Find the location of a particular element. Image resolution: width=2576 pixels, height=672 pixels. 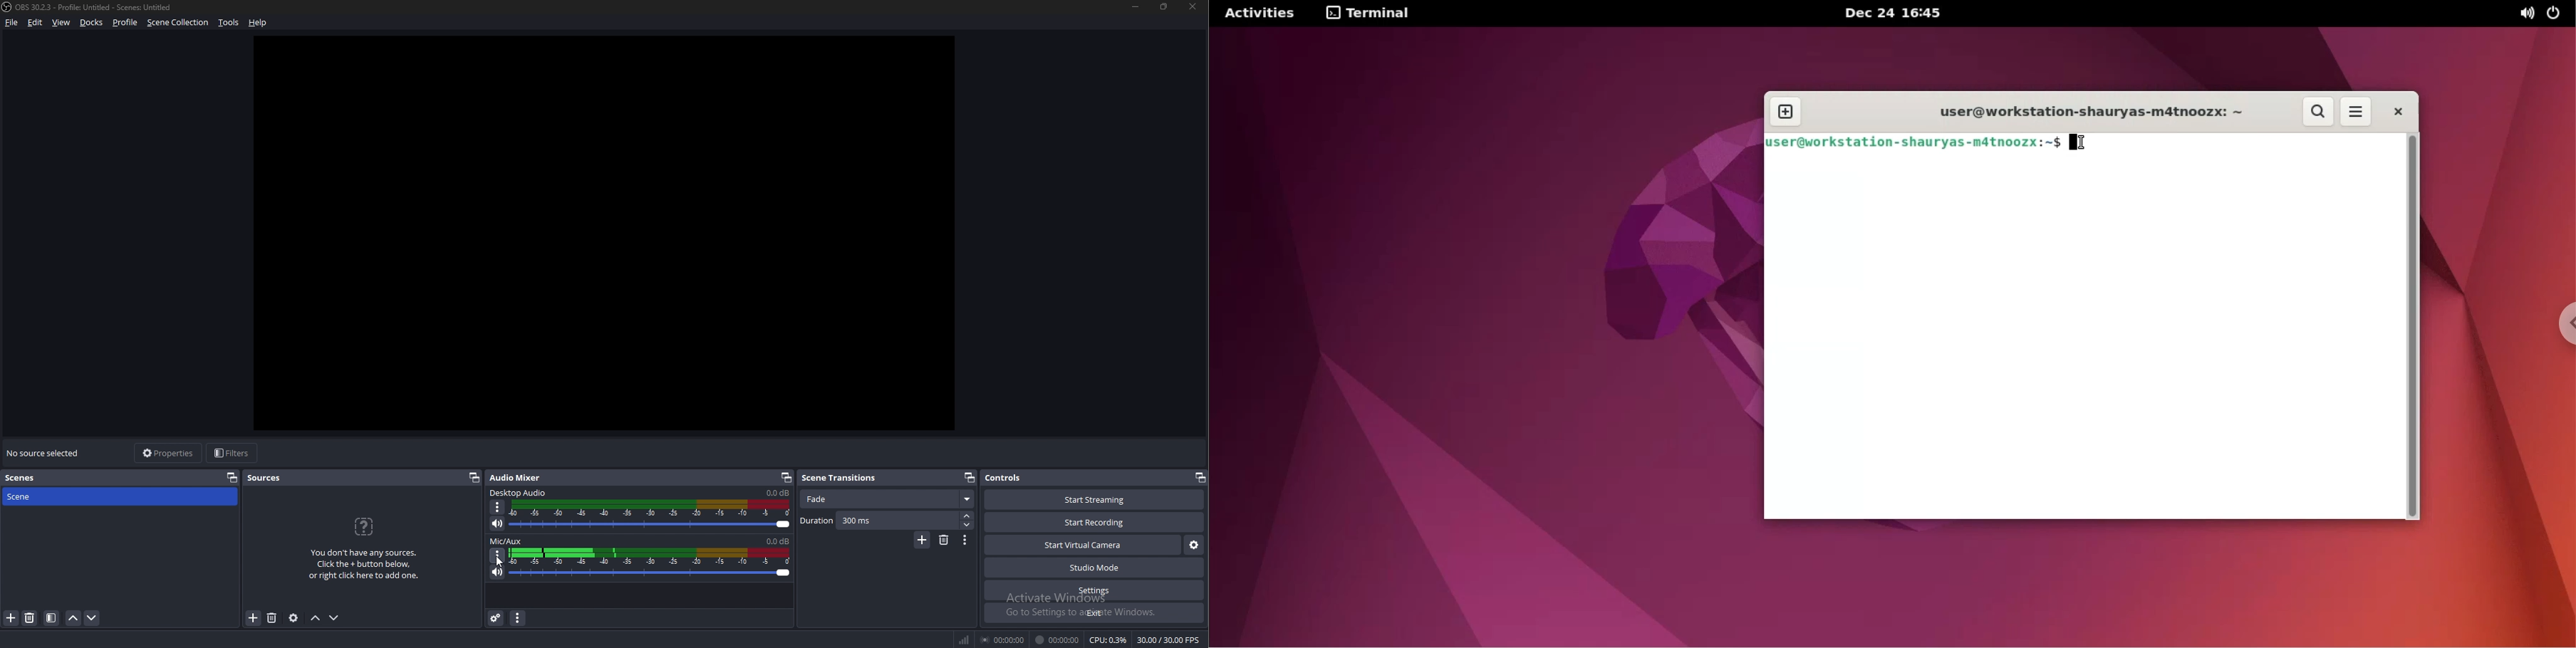

filters is located at coordinates (234, 453).